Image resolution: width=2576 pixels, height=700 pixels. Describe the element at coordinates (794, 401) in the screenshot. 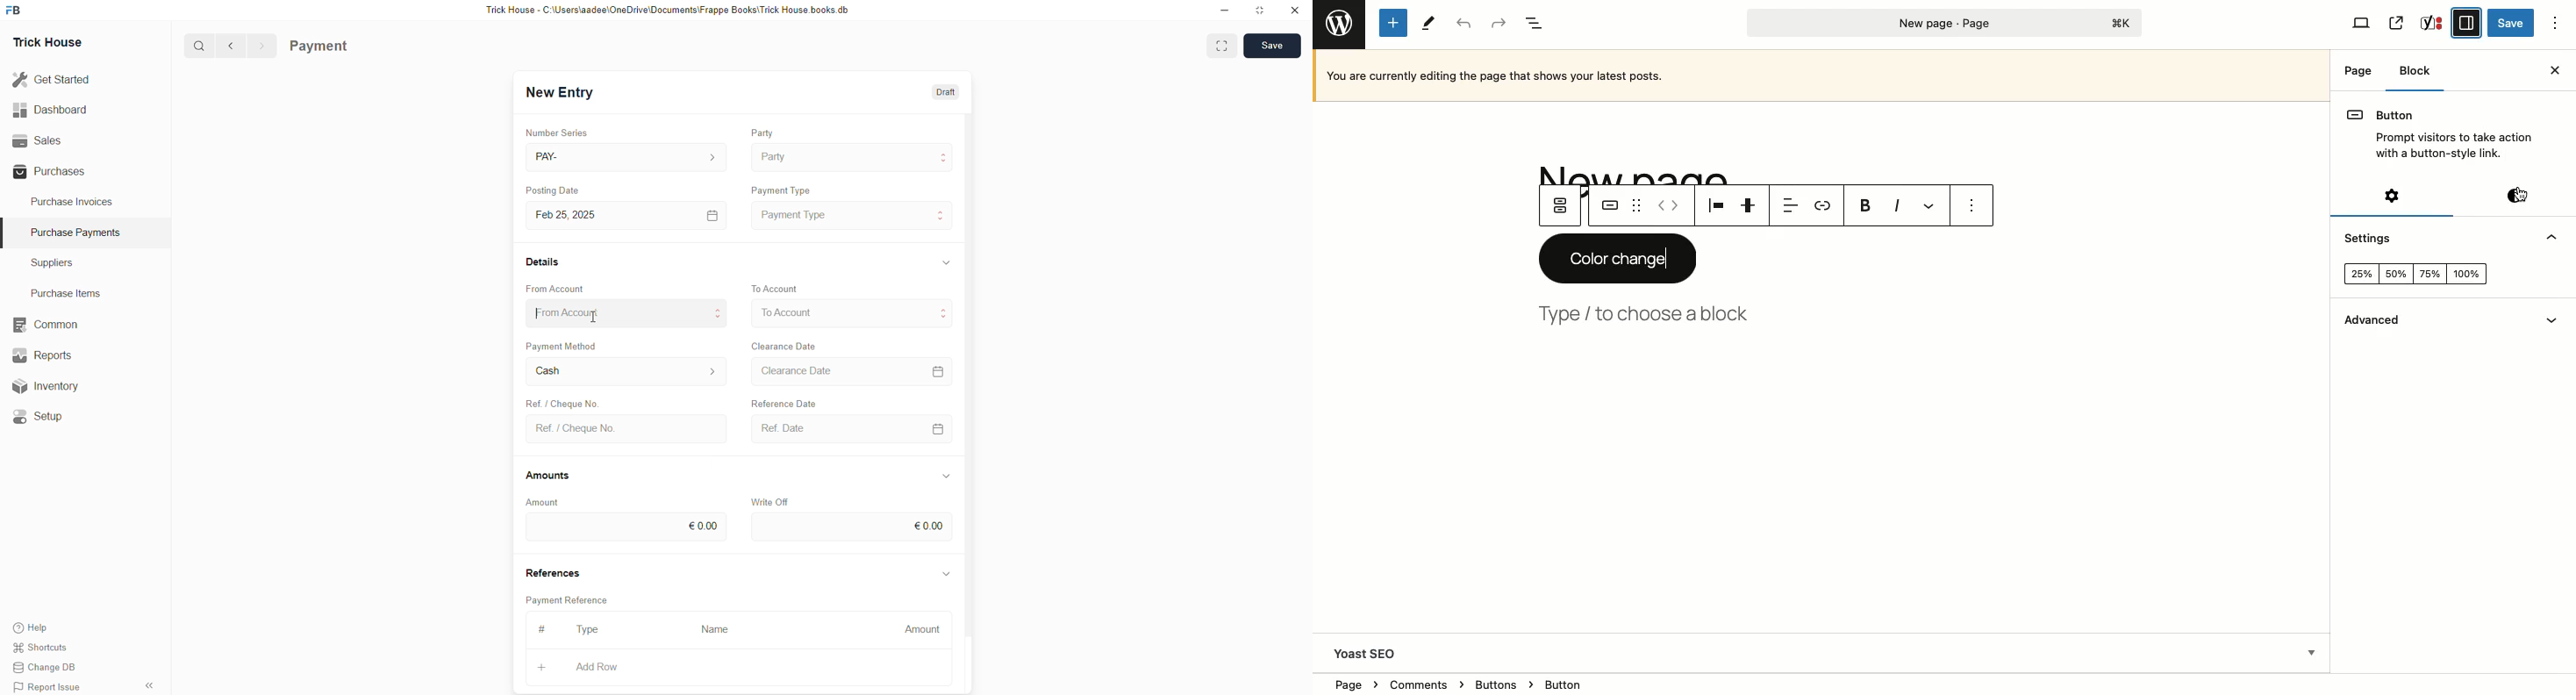

I see `Falivunce Dis` at that location.